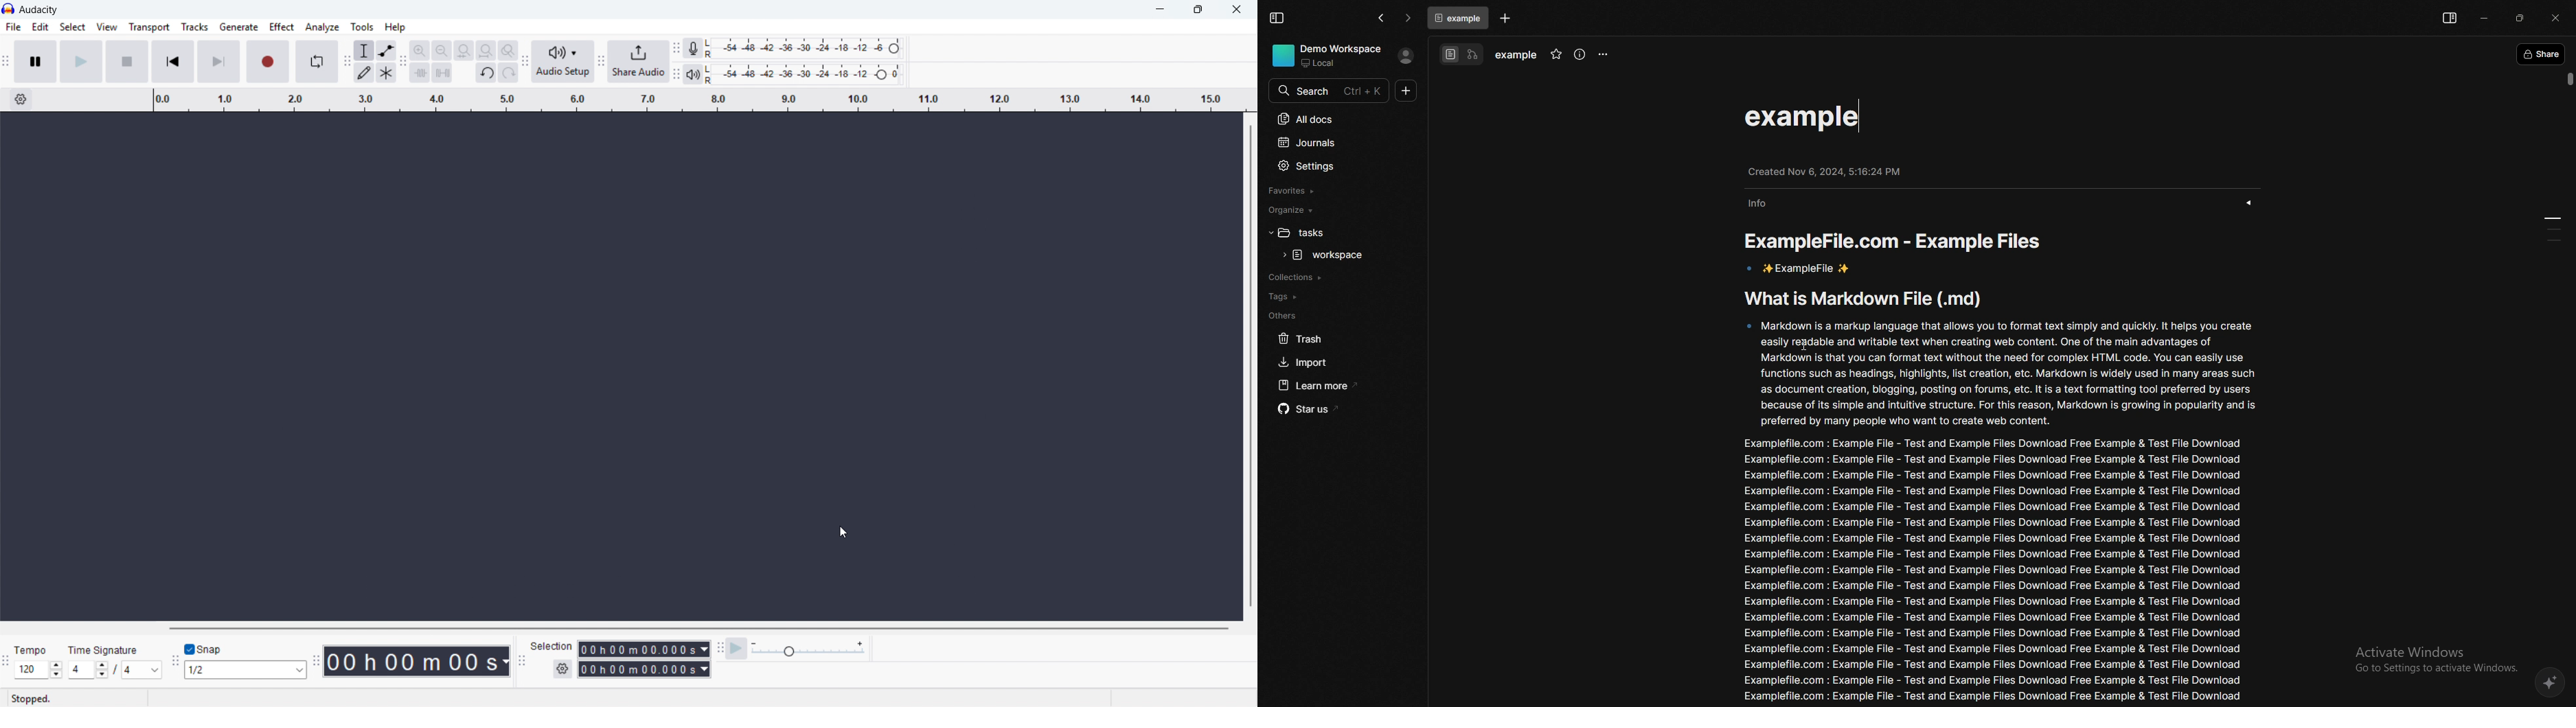 This screenshot has height=728, width=2576. What do you see at coordinates (41, 27) in the screenshot?
I see `edit` at bounding box center [41, 27].